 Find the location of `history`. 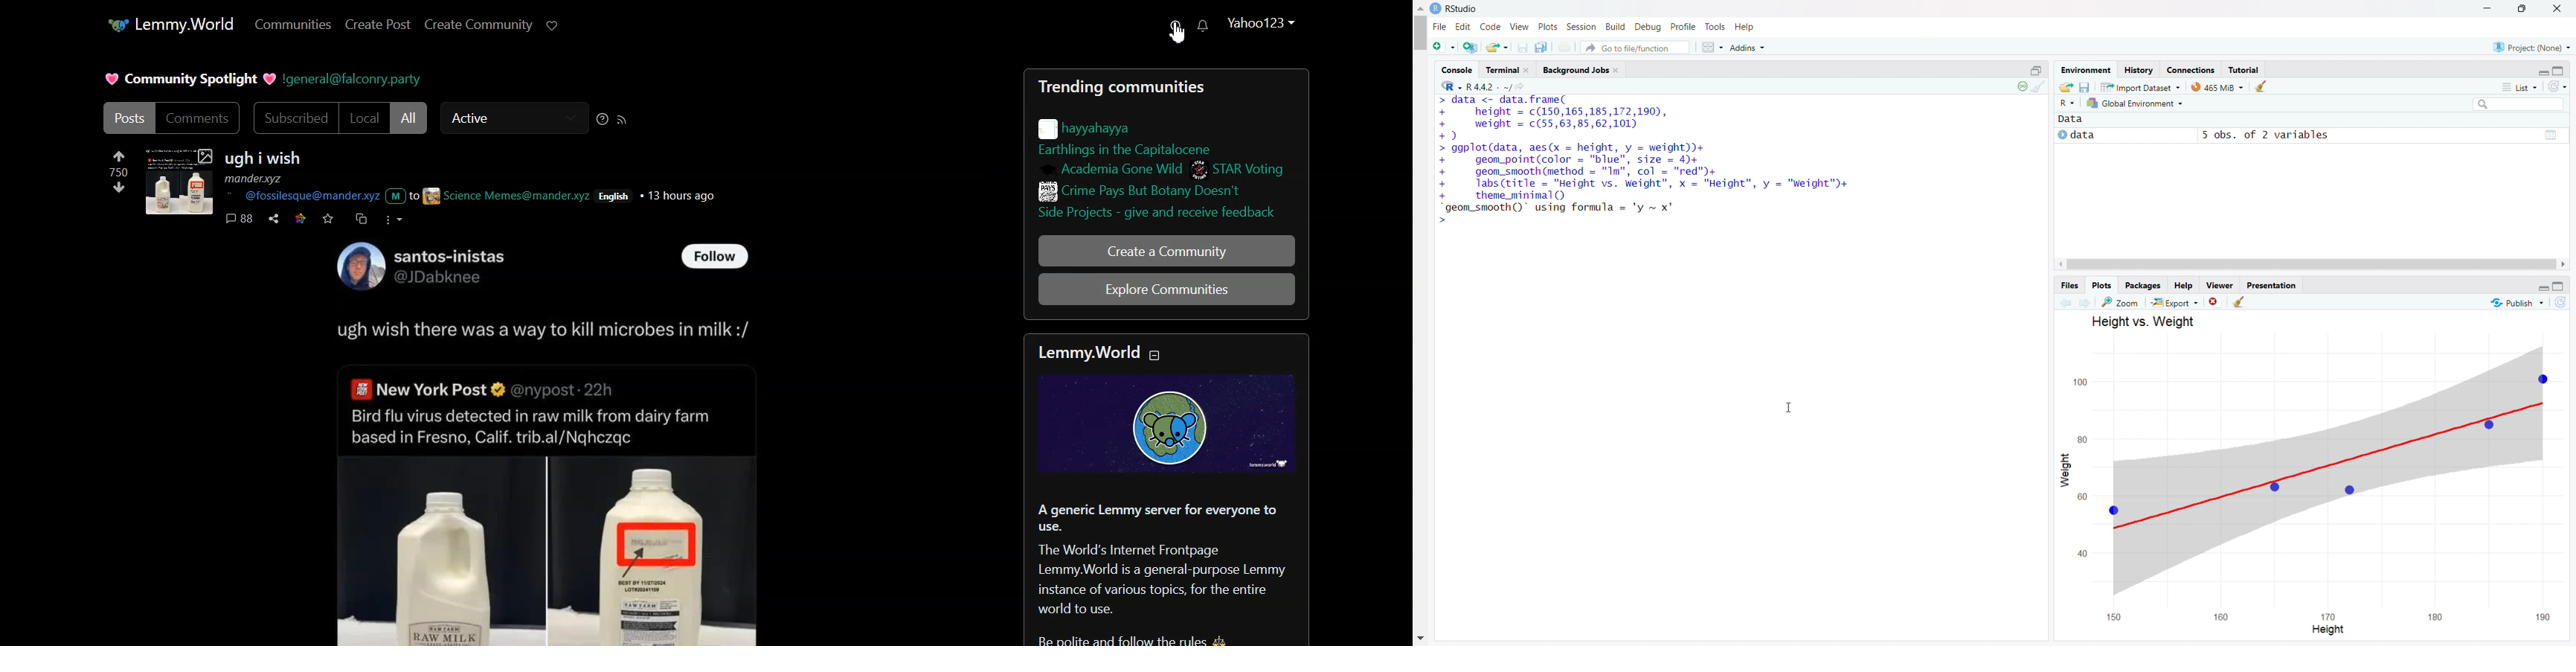

history is located at coordinates (2138, 69).